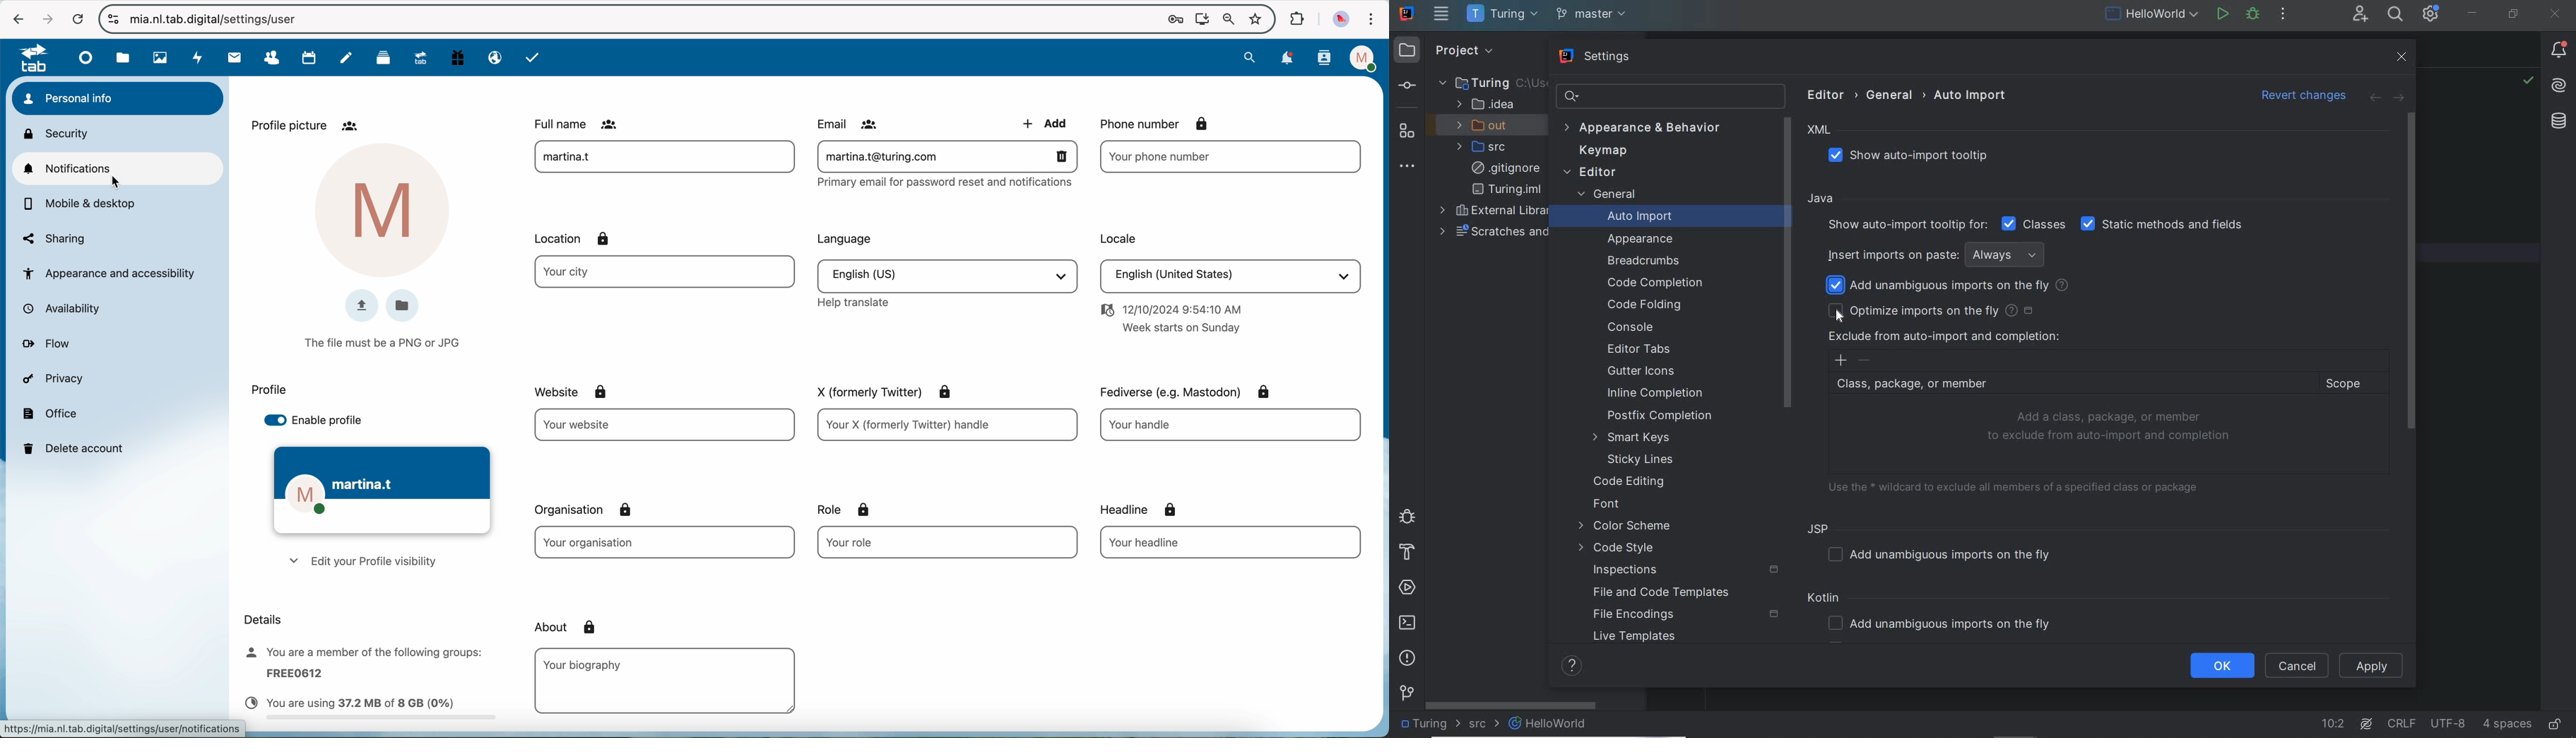 This screenshot has width=2576, height=756. I want to click on activity, so click(196, 58).